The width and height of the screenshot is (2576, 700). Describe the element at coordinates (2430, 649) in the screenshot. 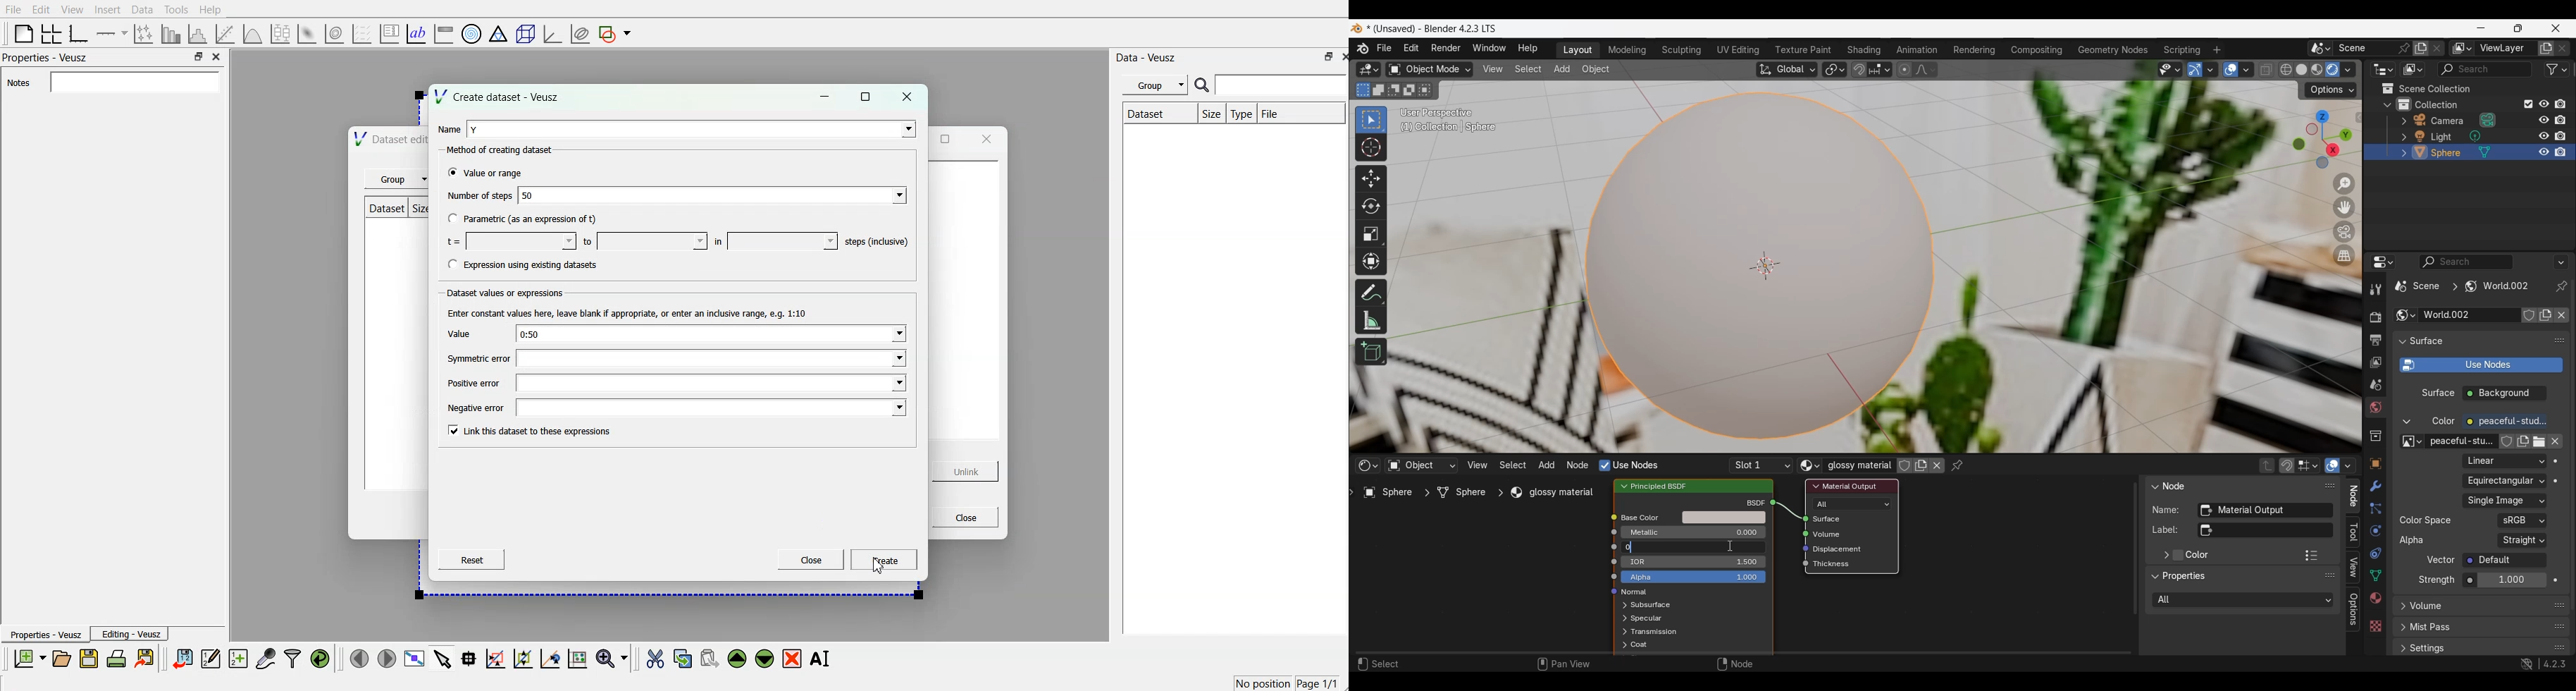

I see `settings` at that location.